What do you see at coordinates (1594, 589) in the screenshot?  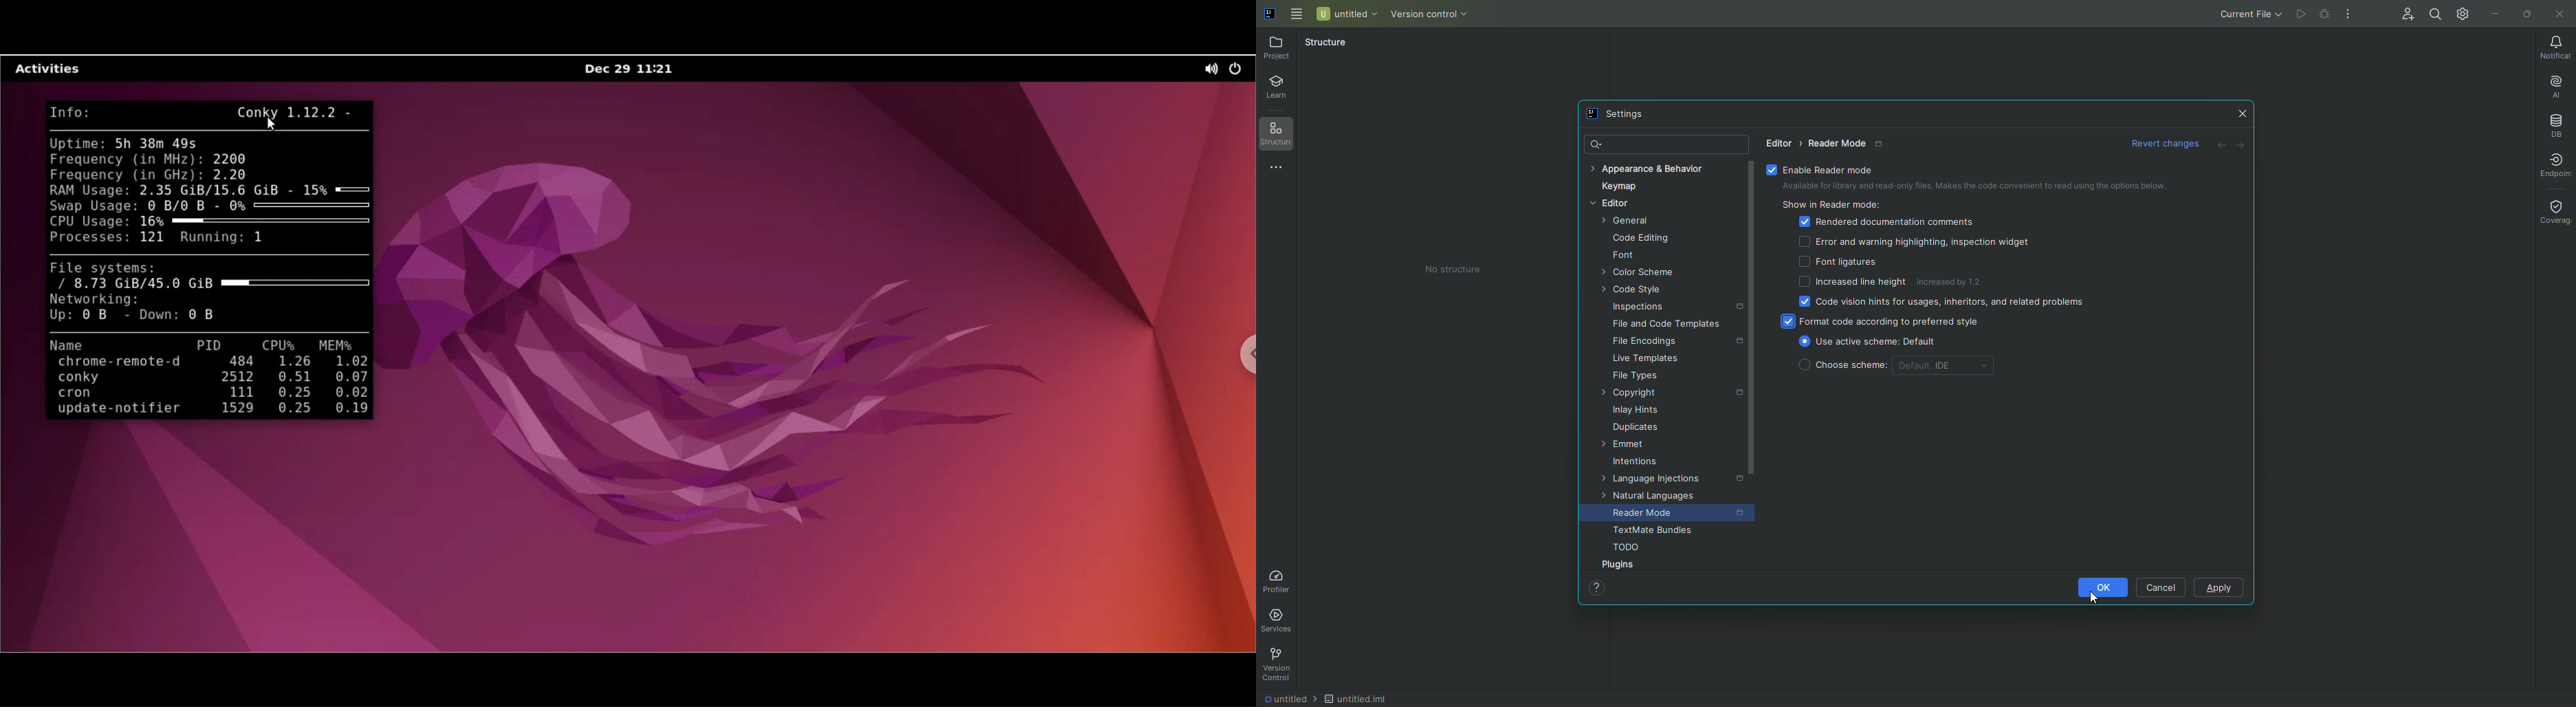 I see `Help` at bounding box center [1594, 589].